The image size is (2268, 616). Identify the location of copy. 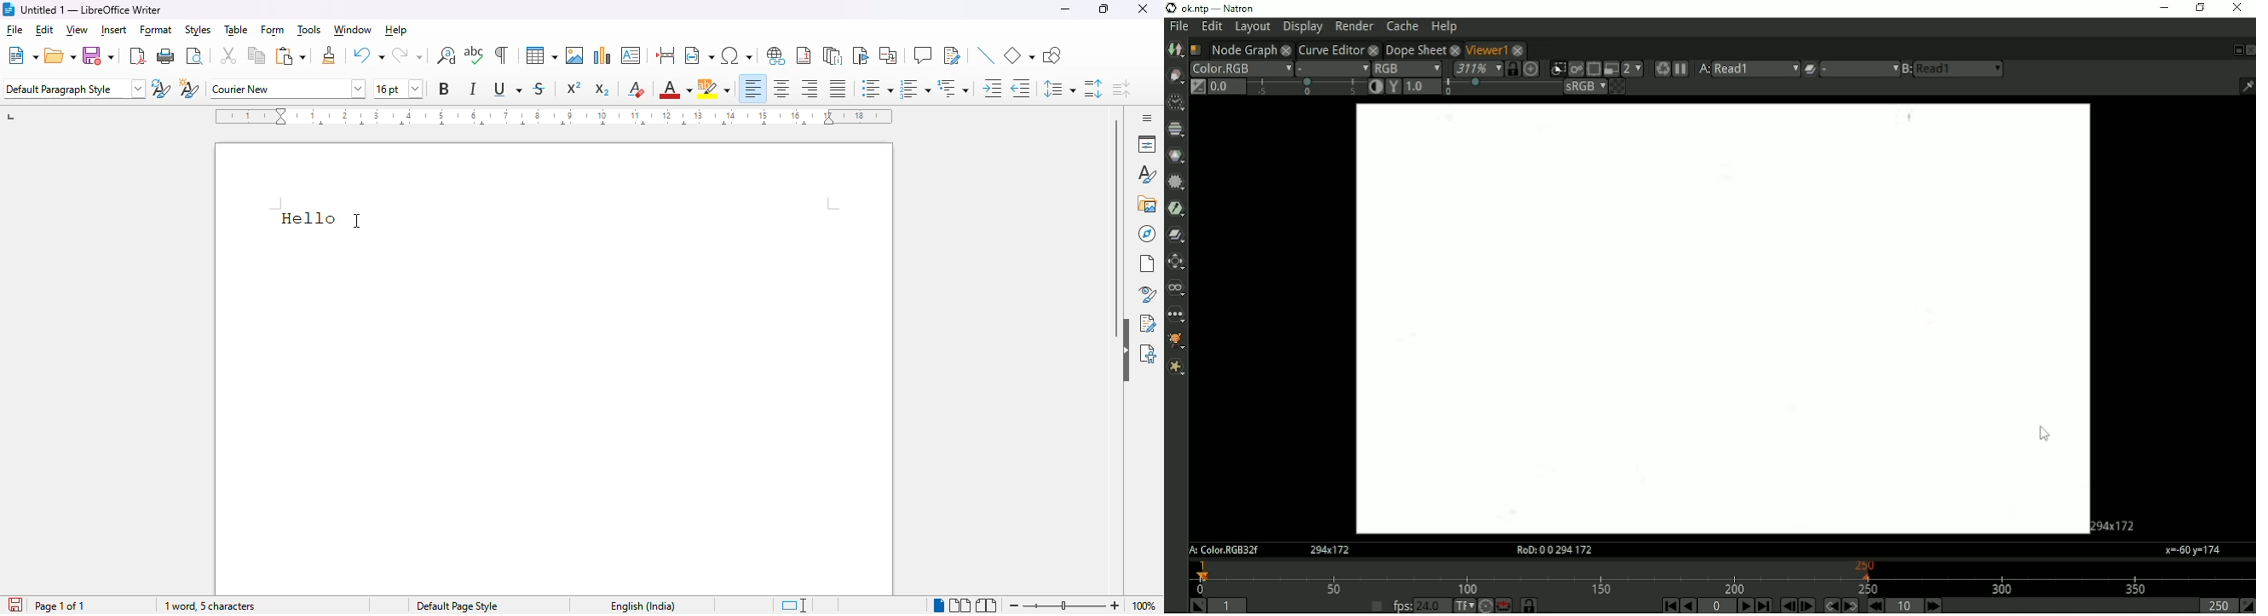
(256, 55).